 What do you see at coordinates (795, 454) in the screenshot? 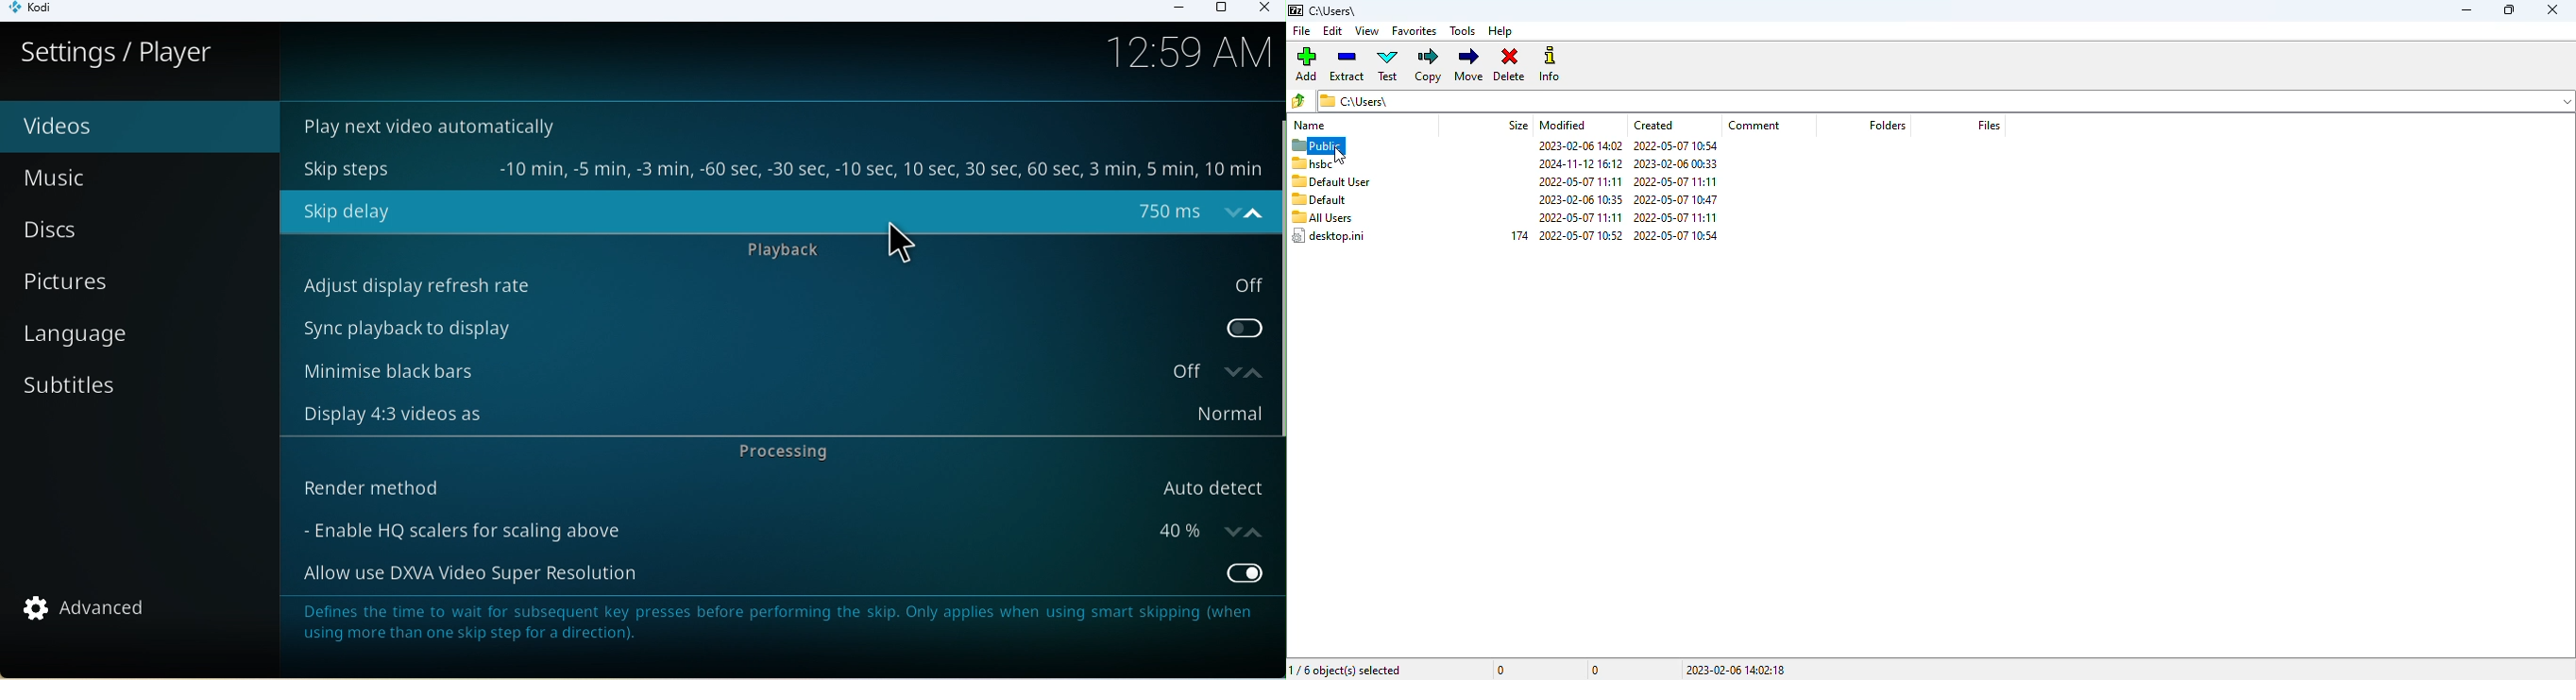
I see `Processing` at bounding box center [795, 454].